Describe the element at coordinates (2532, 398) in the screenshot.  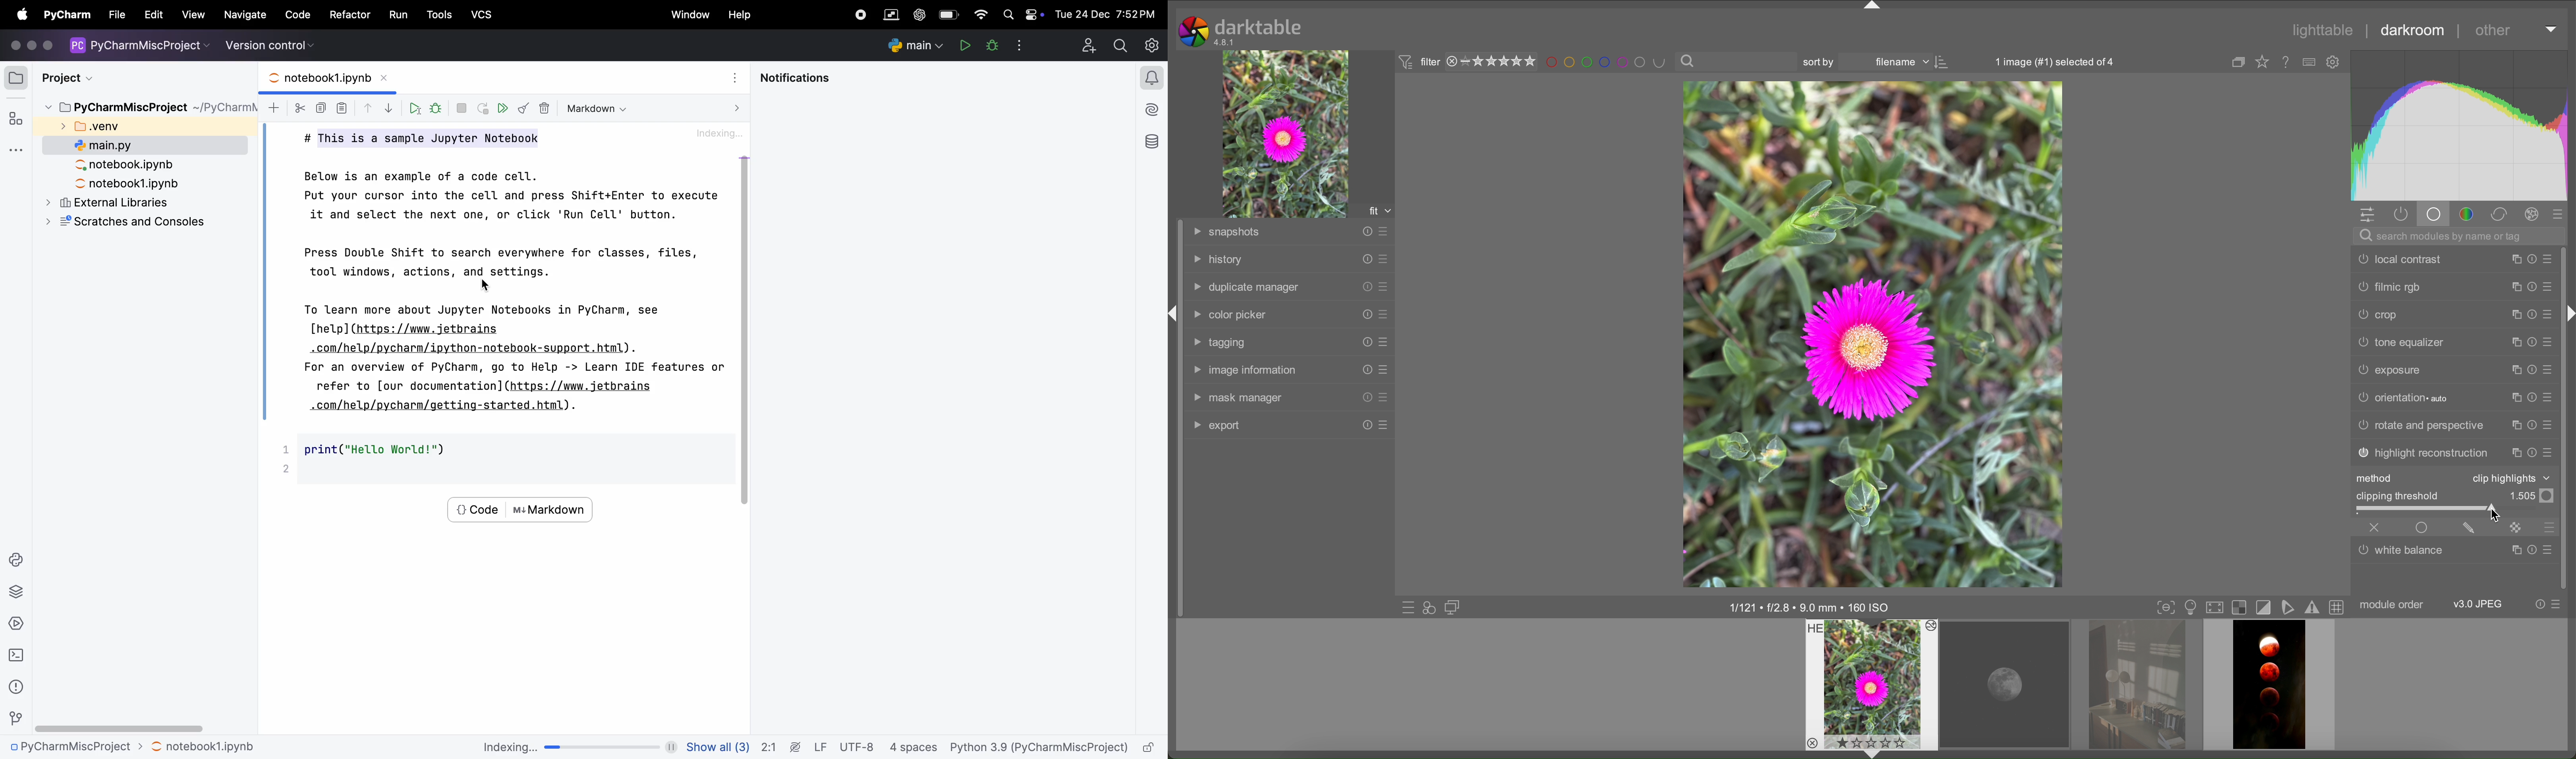
I see `reset presets` at that location.